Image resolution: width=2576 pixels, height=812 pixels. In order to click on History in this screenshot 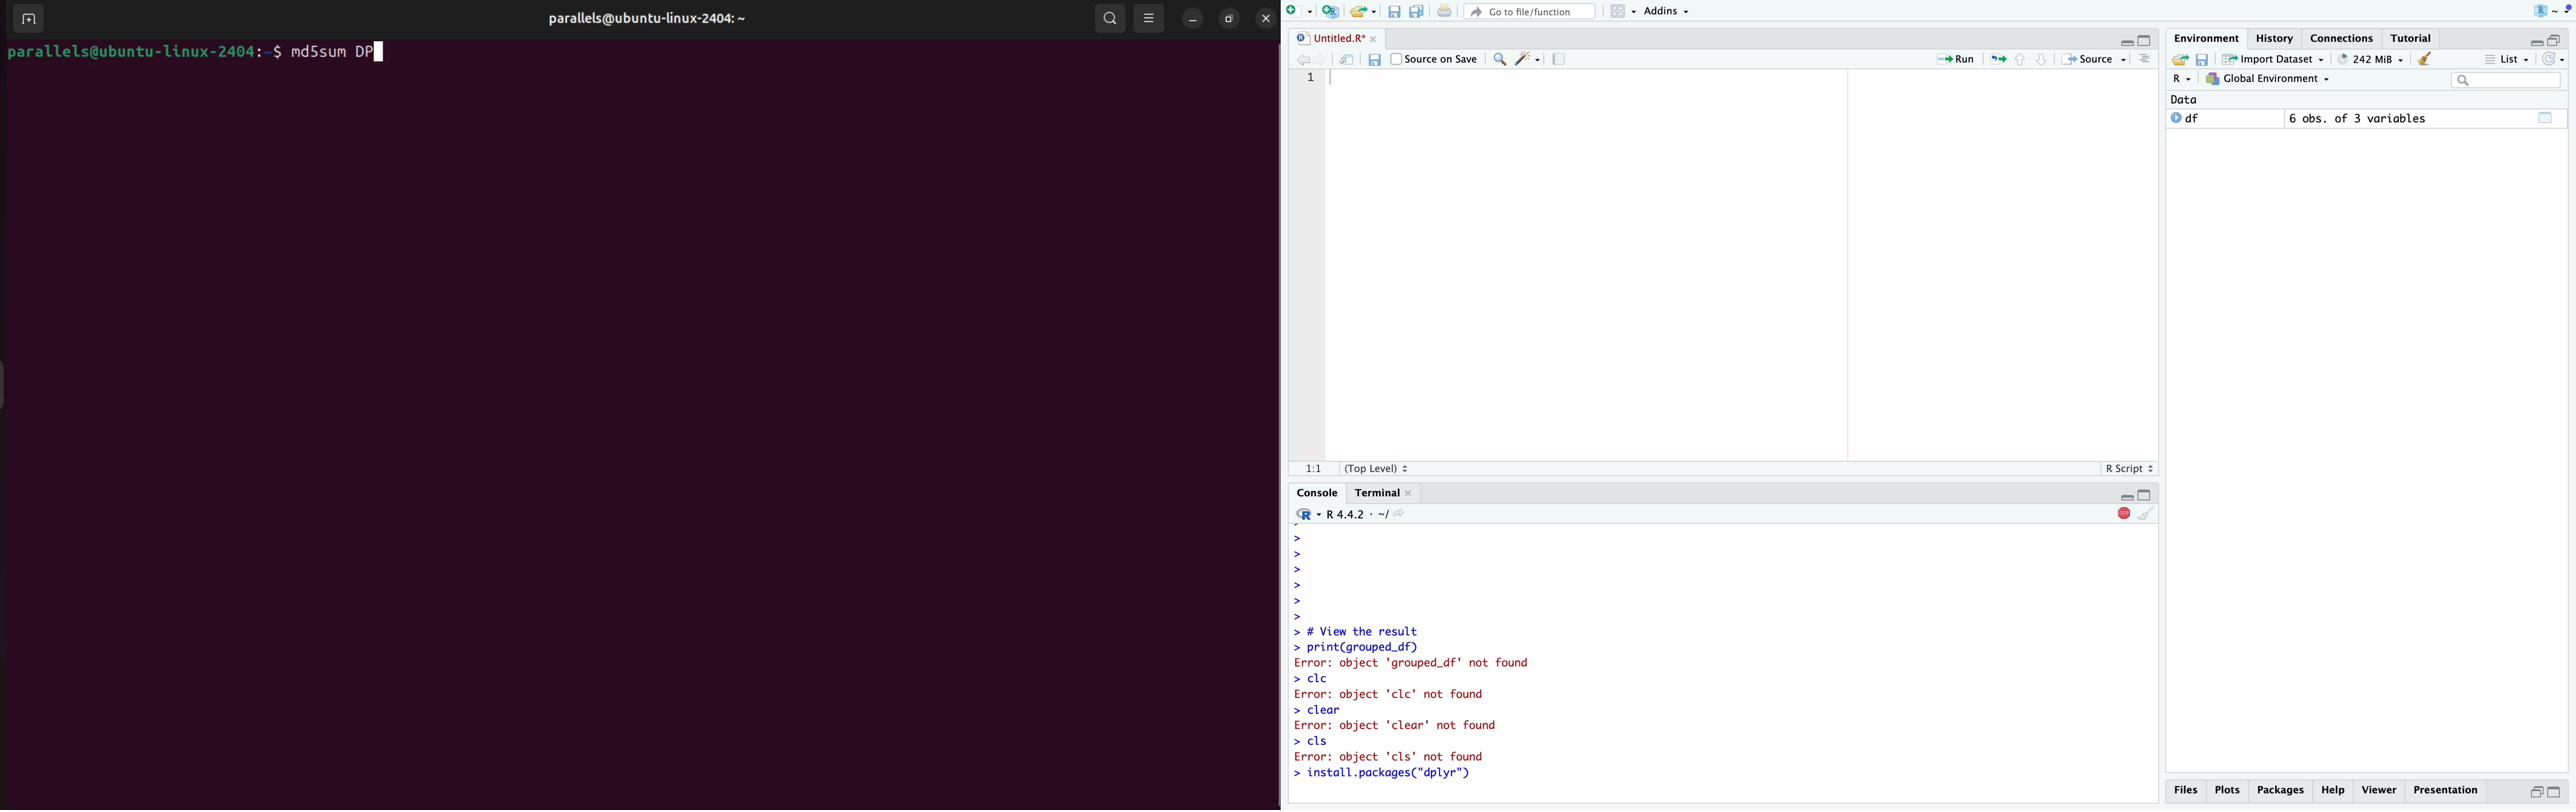, I will do `click(2276, 38)`.